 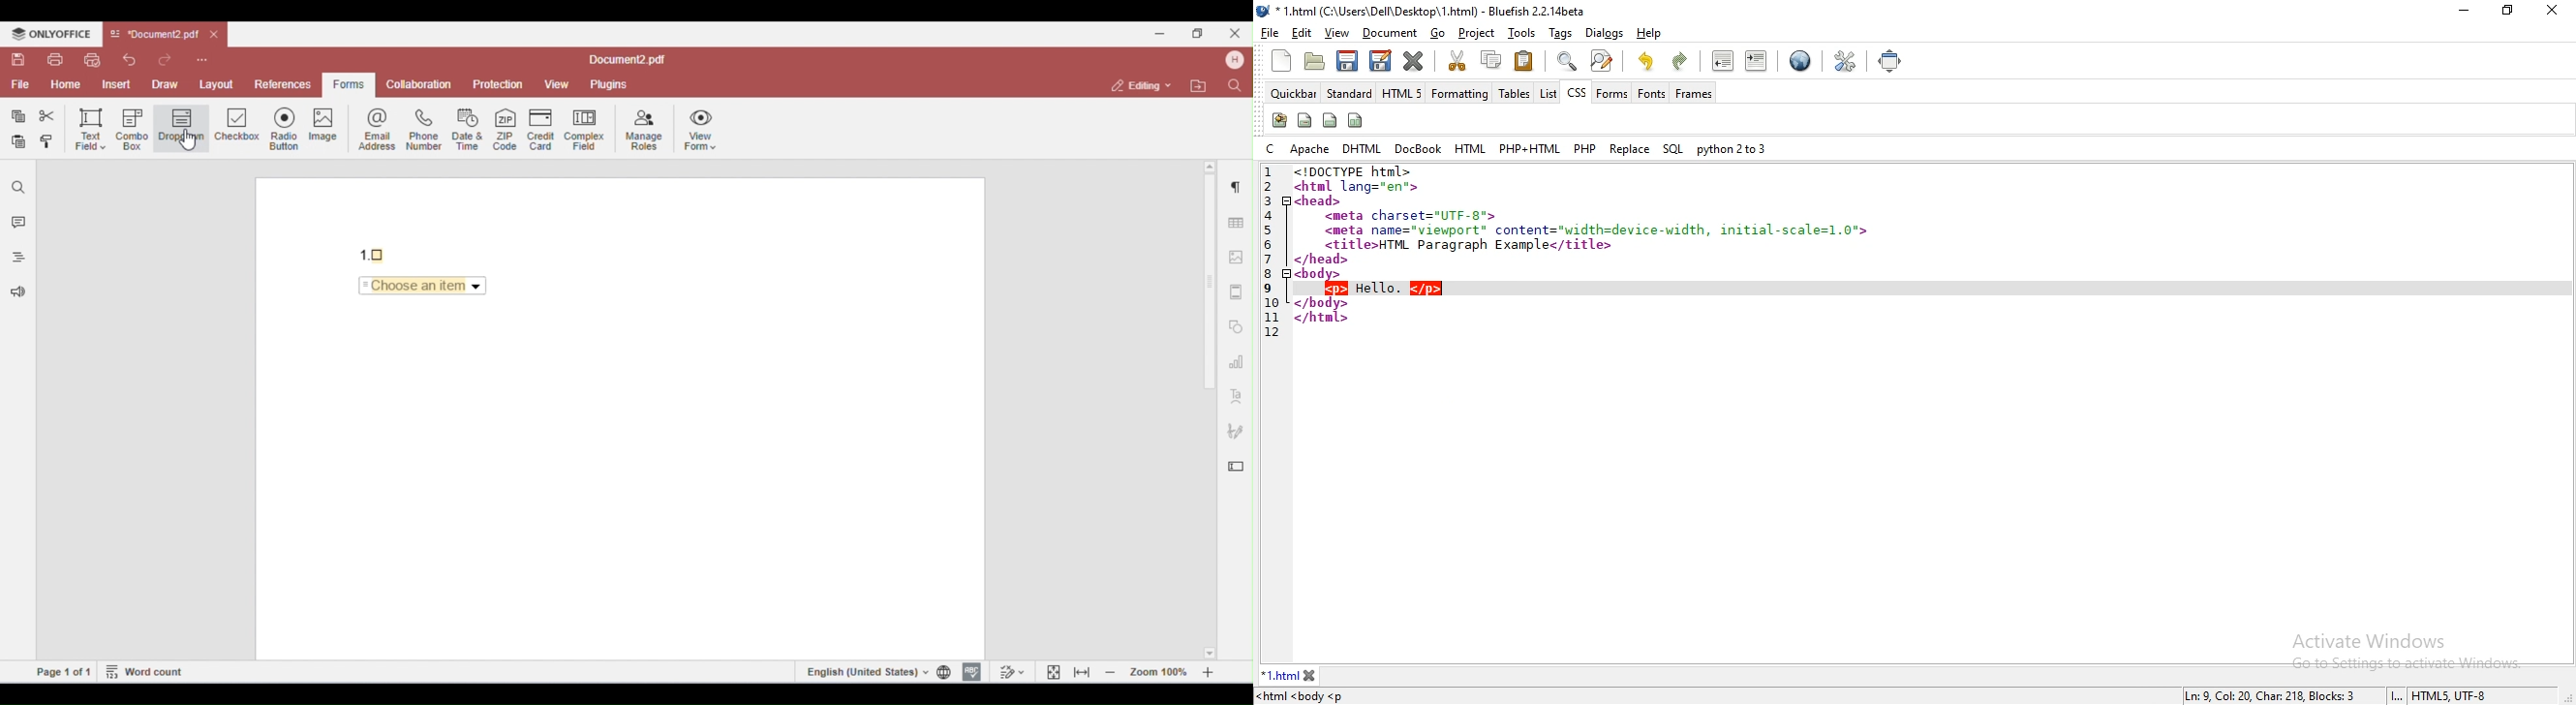 What do you see at coordinates (1360, 186) in the screenshot?
I see `<html lang="en">` at bounding box center [1360, 186].